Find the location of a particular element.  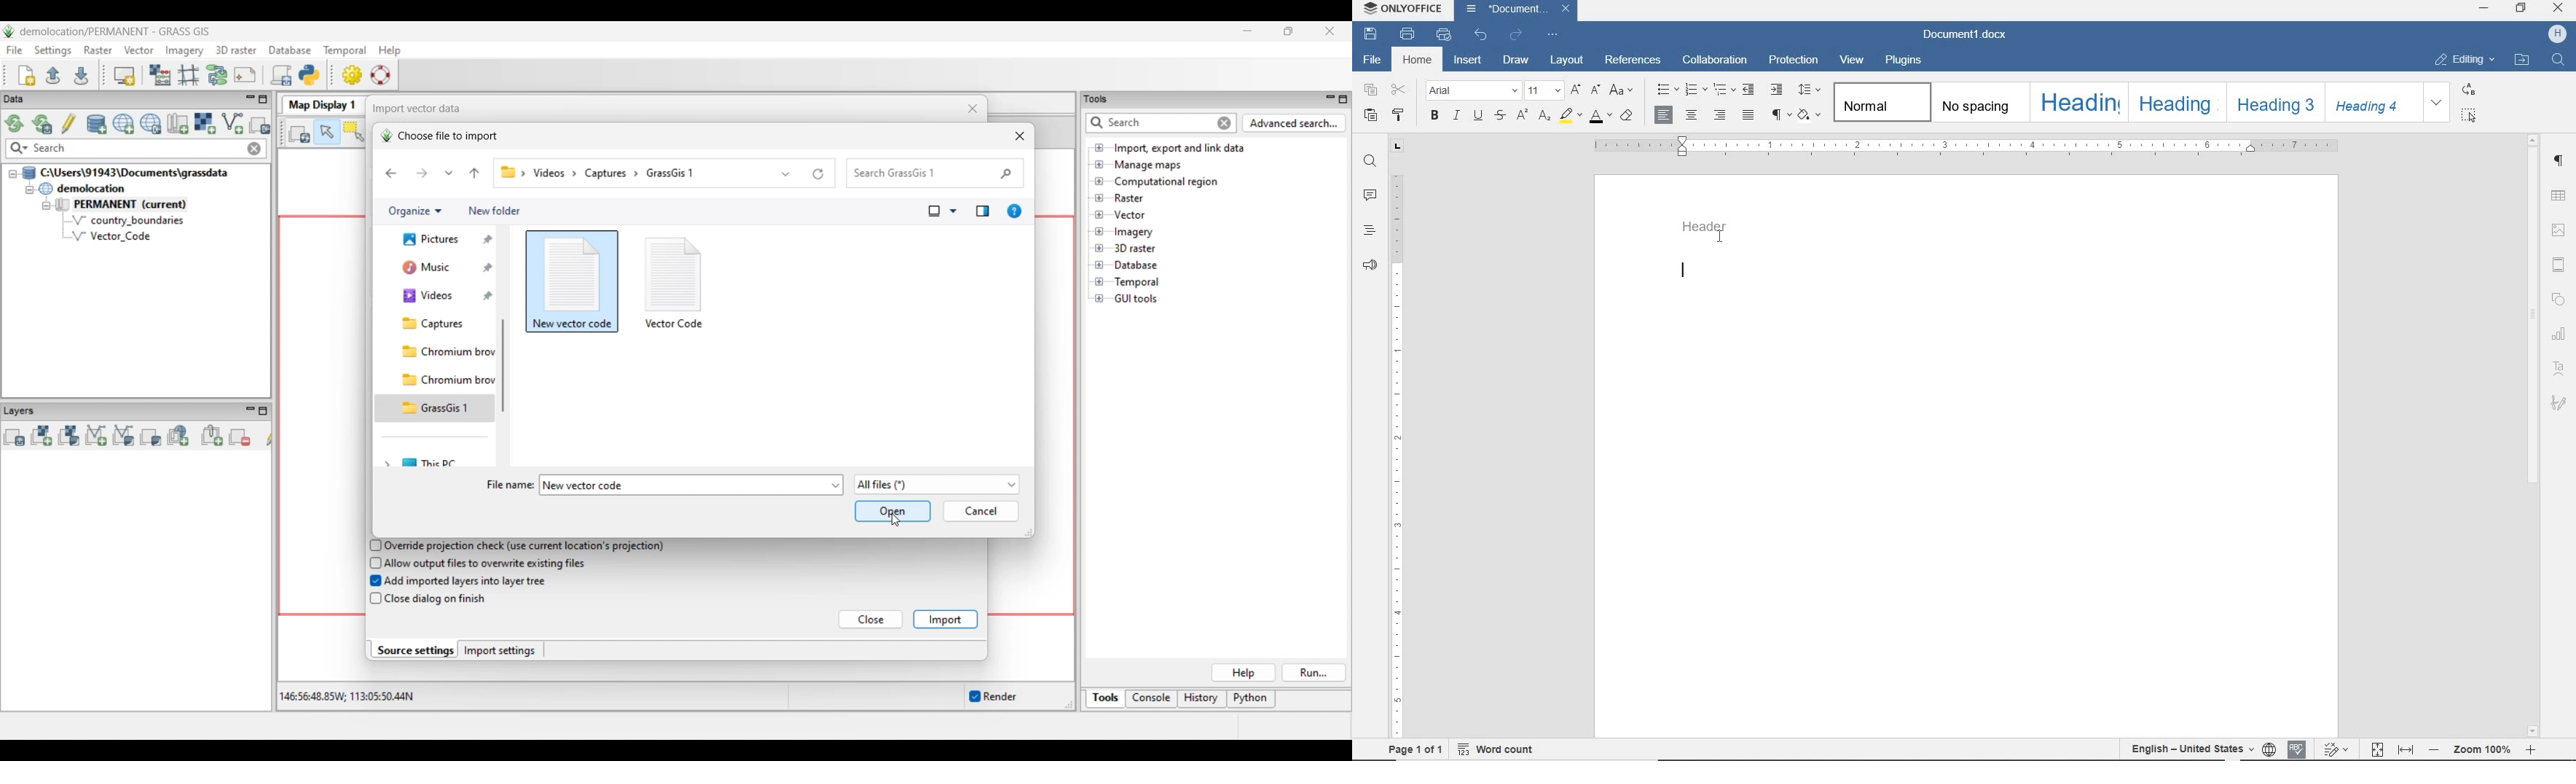

feedback & support is located at coordinates (1368, 266).